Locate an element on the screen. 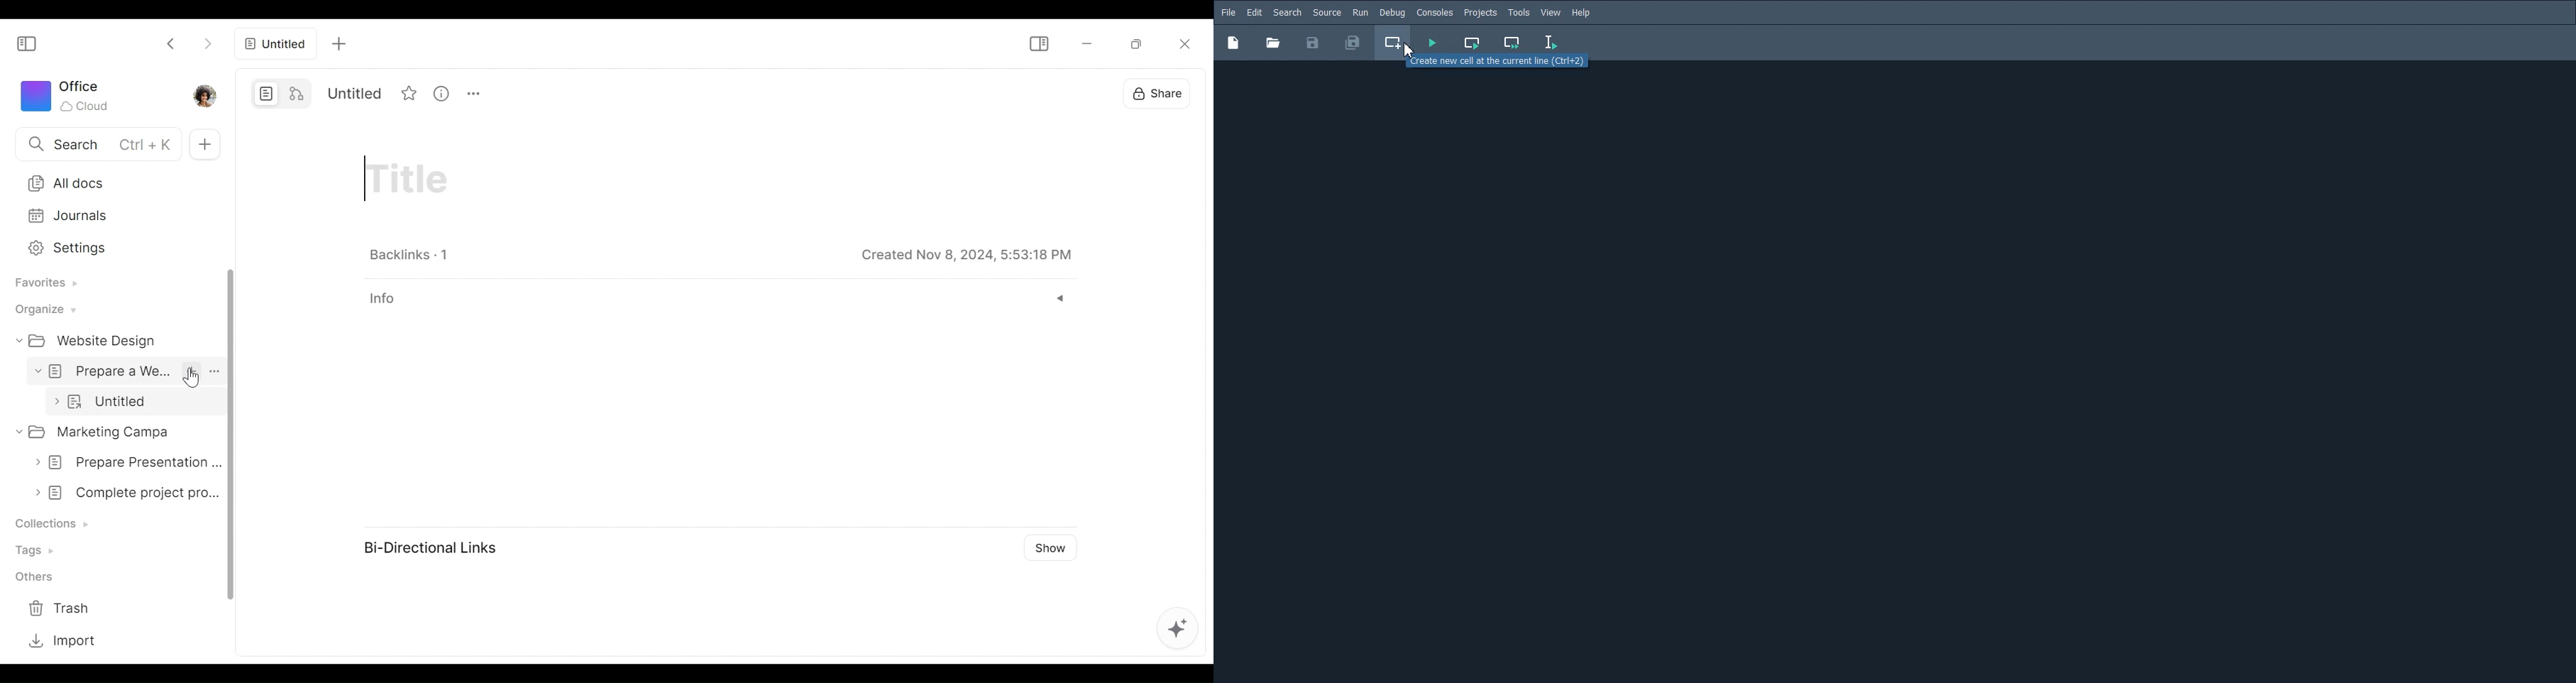 This screenshot has height=700, width=2576. Vertical Scroll bar is located at coordinates (234, 434).